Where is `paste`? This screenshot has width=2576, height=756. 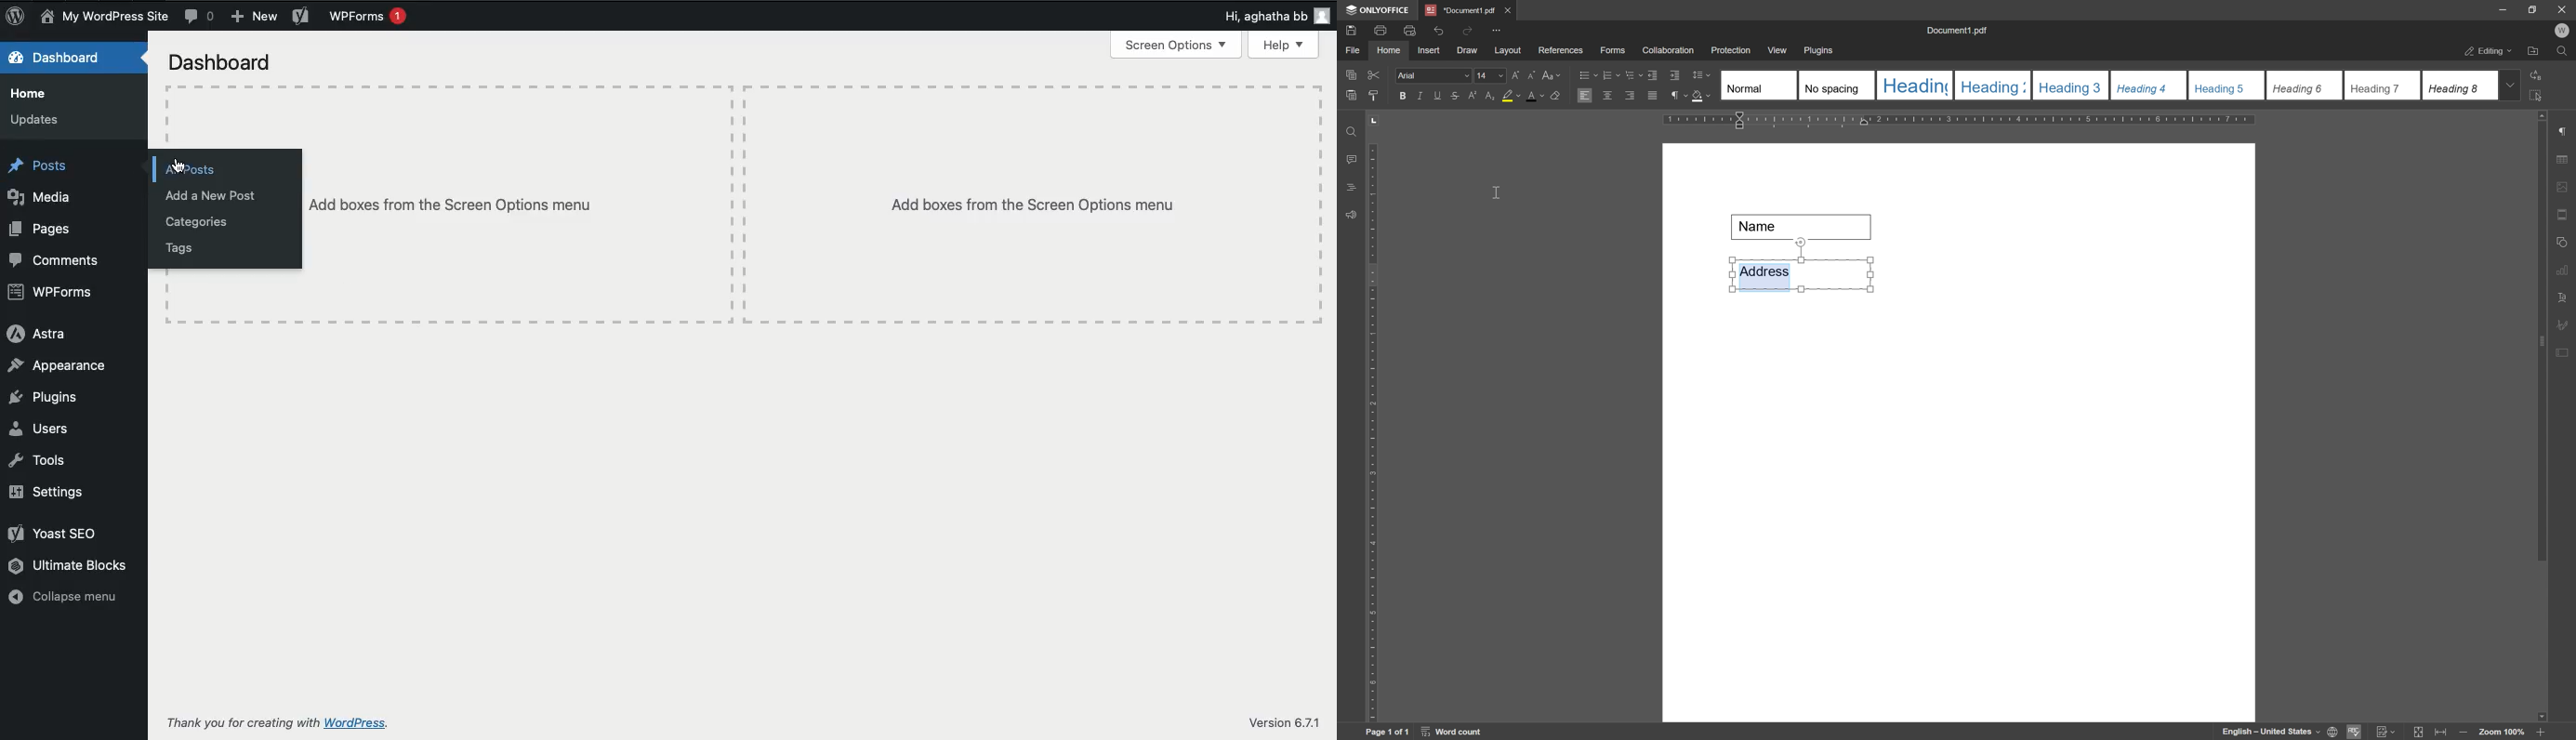 paste is located at coordinates (1352, 96).